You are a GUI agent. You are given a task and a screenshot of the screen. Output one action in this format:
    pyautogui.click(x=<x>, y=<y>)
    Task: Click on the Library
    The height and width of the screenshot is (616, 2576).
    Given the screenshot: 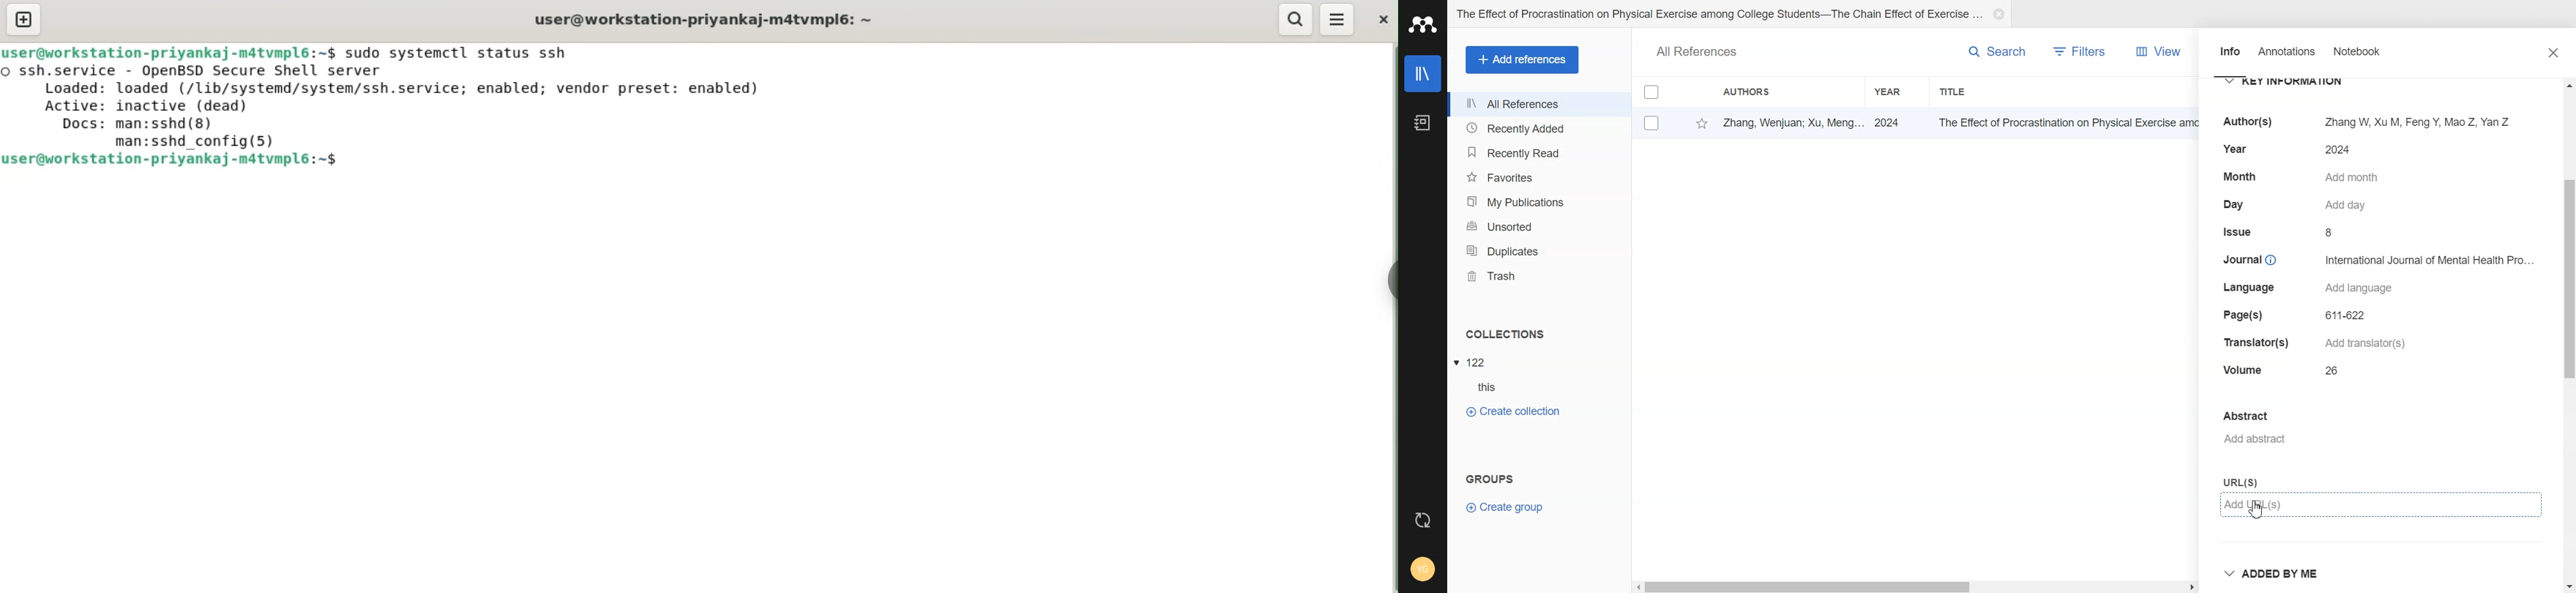 What is the action you would take?
    pyautogui.click(x=1422, y=74)
    